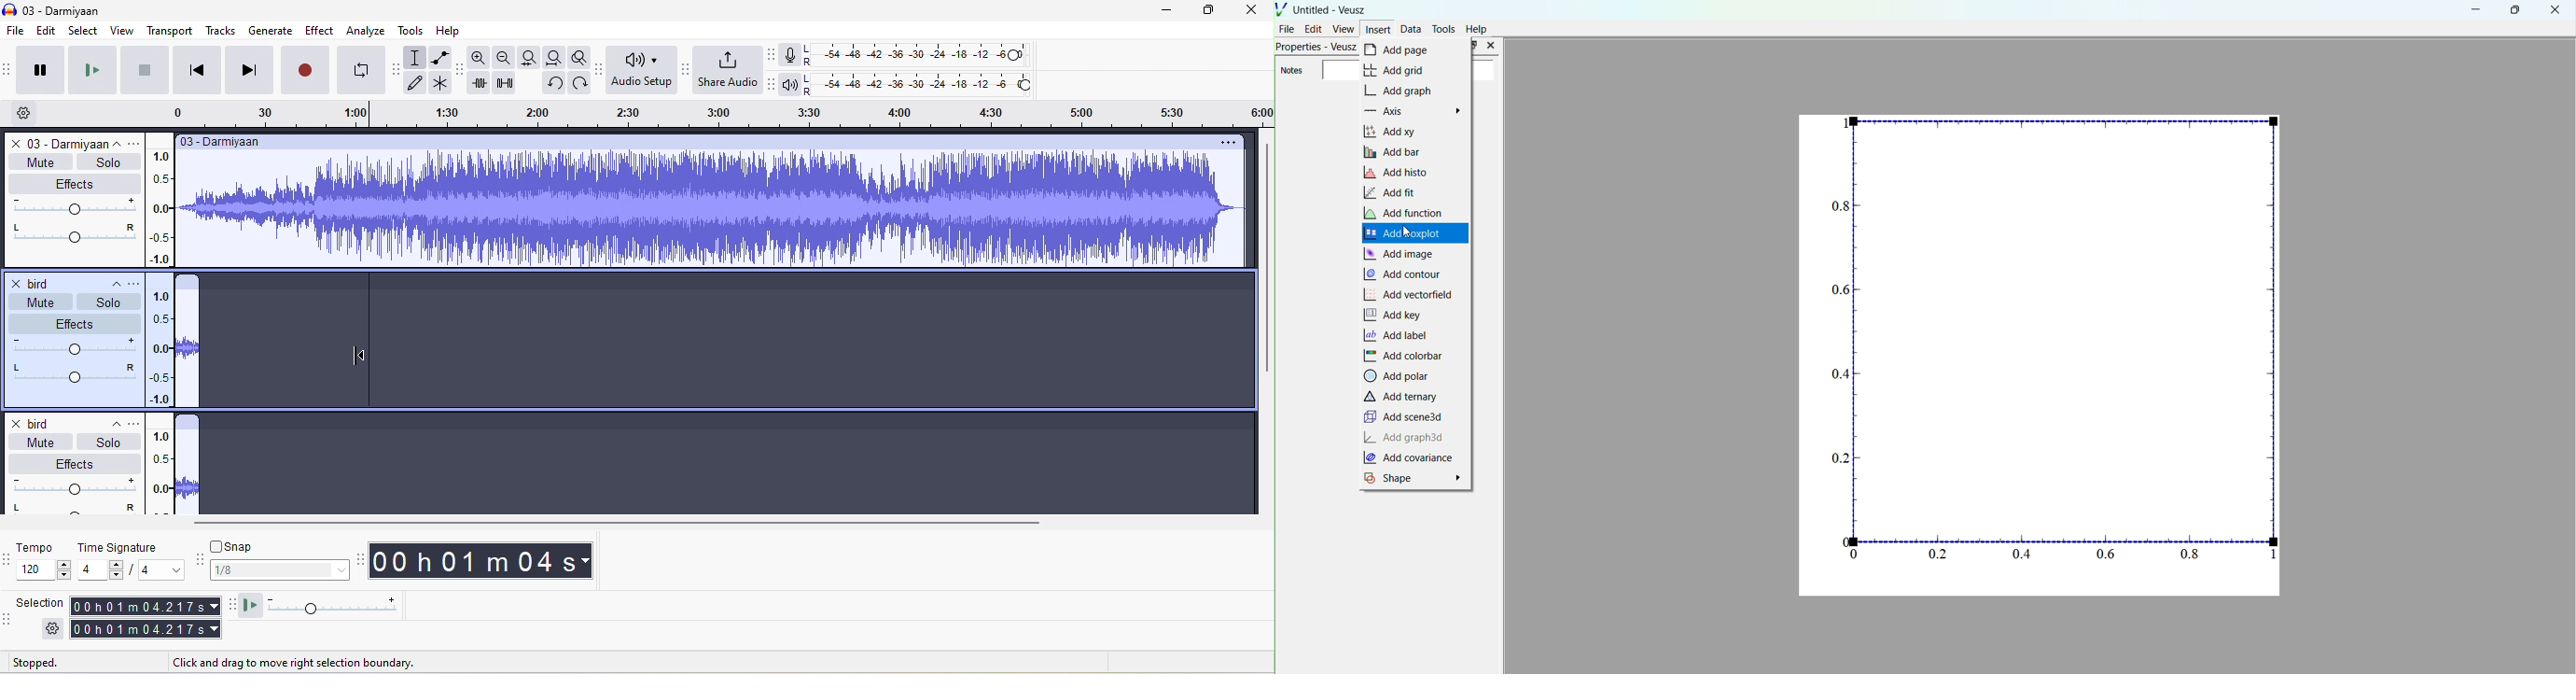  Describe the element at coordinates (716, 210) in the screenshot. I see `record audio` at that location.